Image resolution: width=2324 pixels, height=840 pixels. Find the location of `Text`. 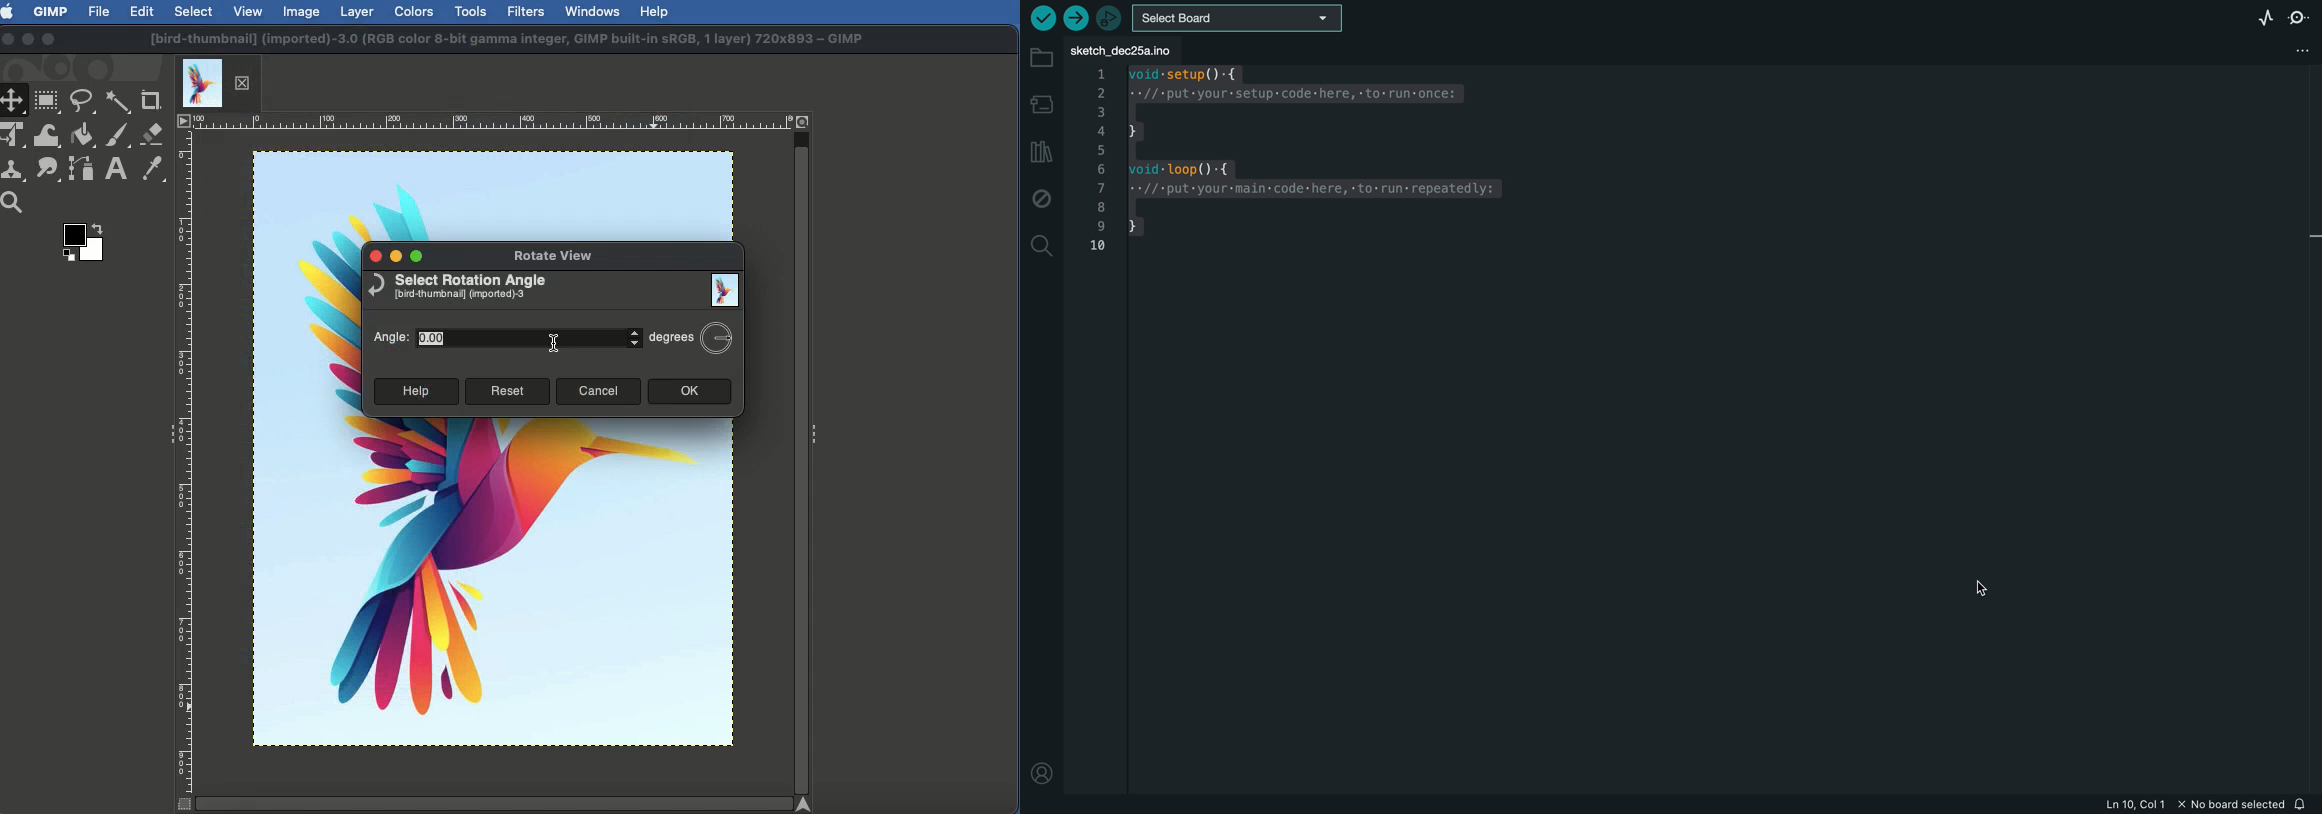

Text is located at coordinates (114, 170).